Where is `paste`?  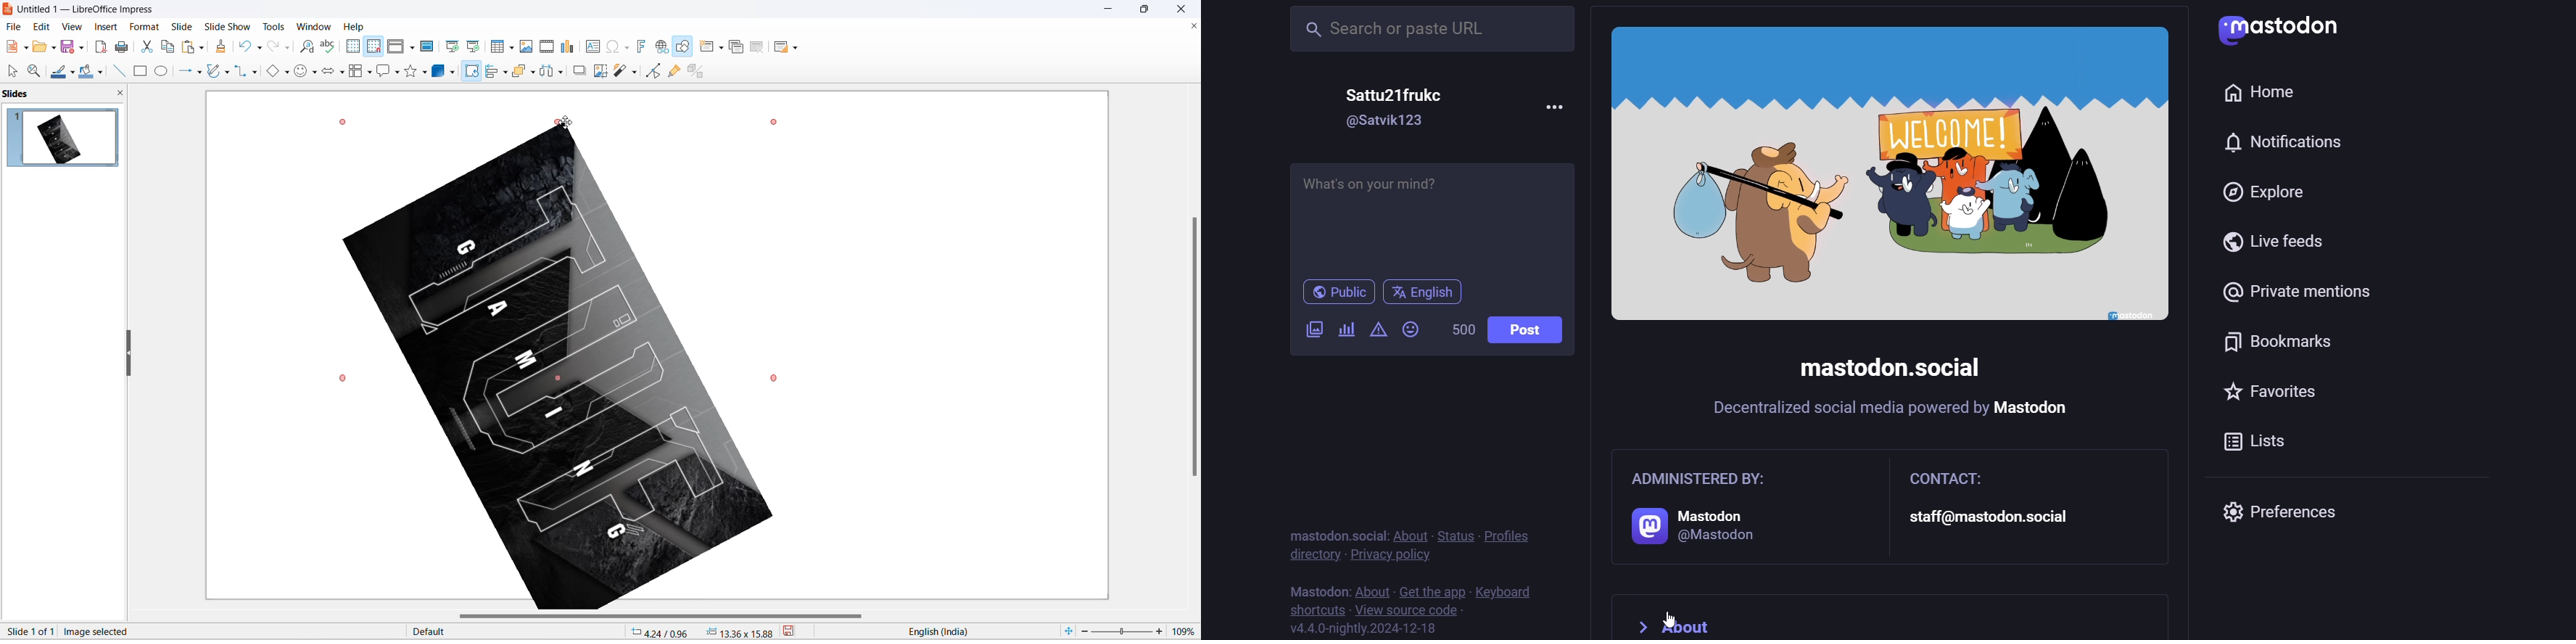 paste is located at coordinates (190, 47).